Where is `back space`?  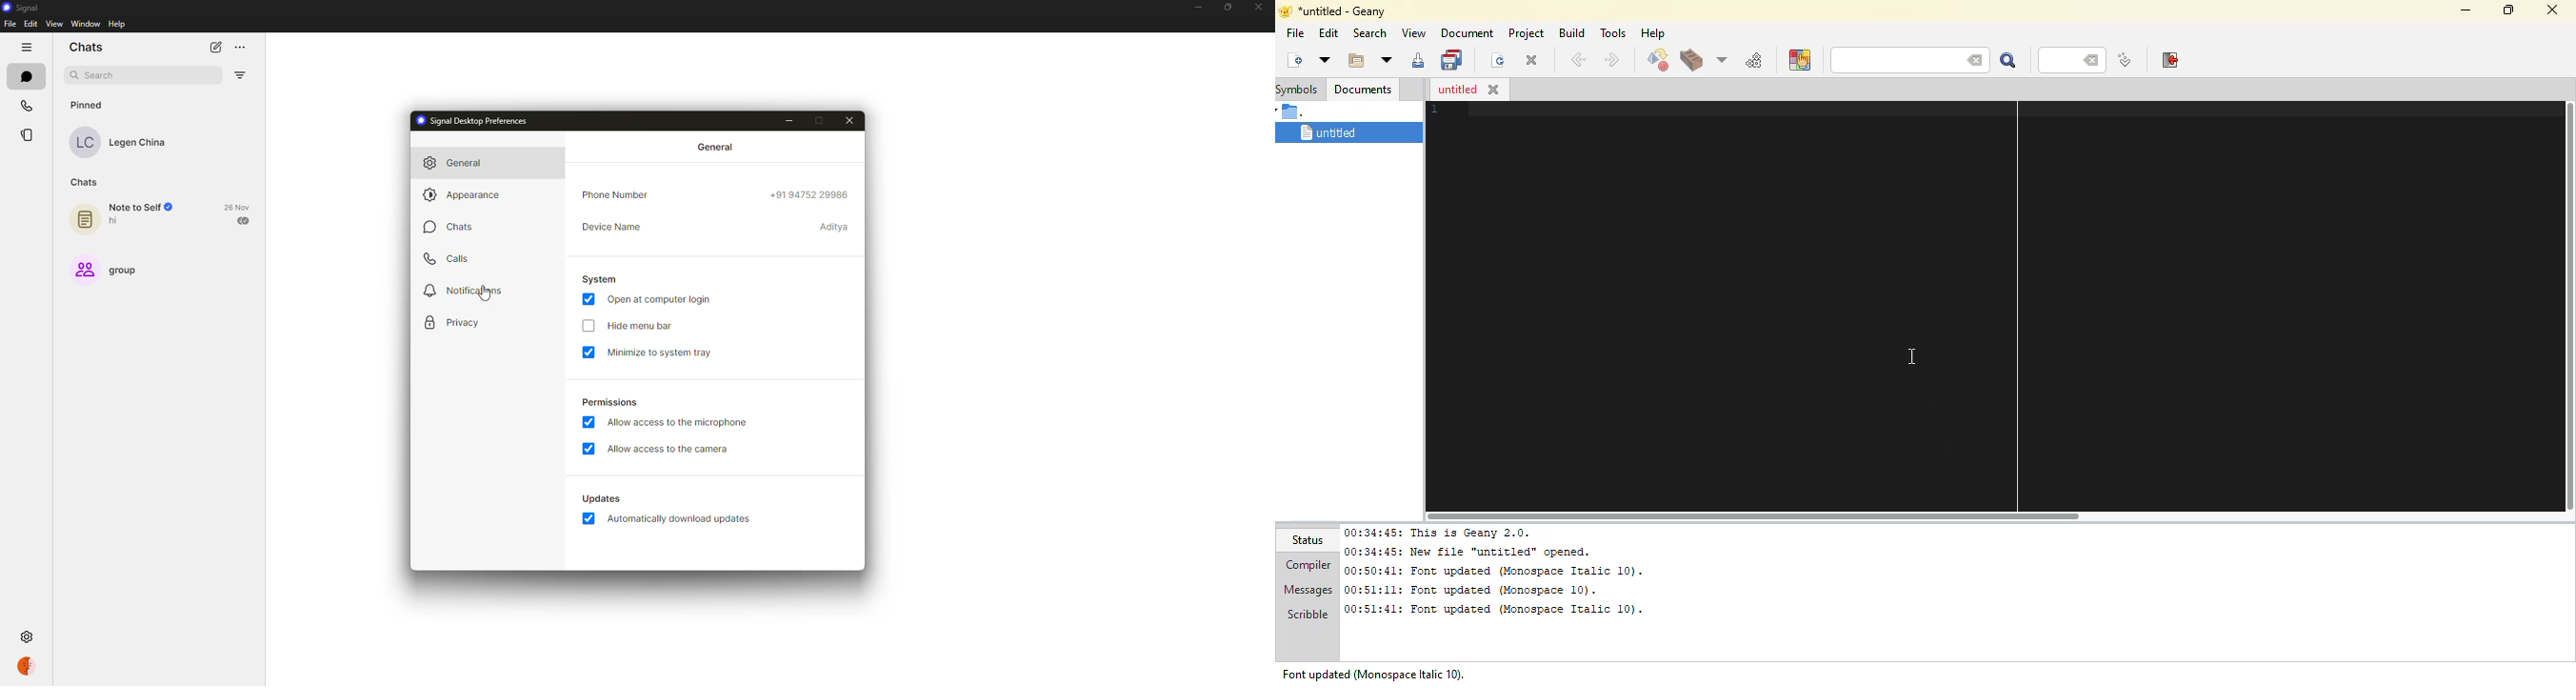 back space is located at coordinates (2093, 61).